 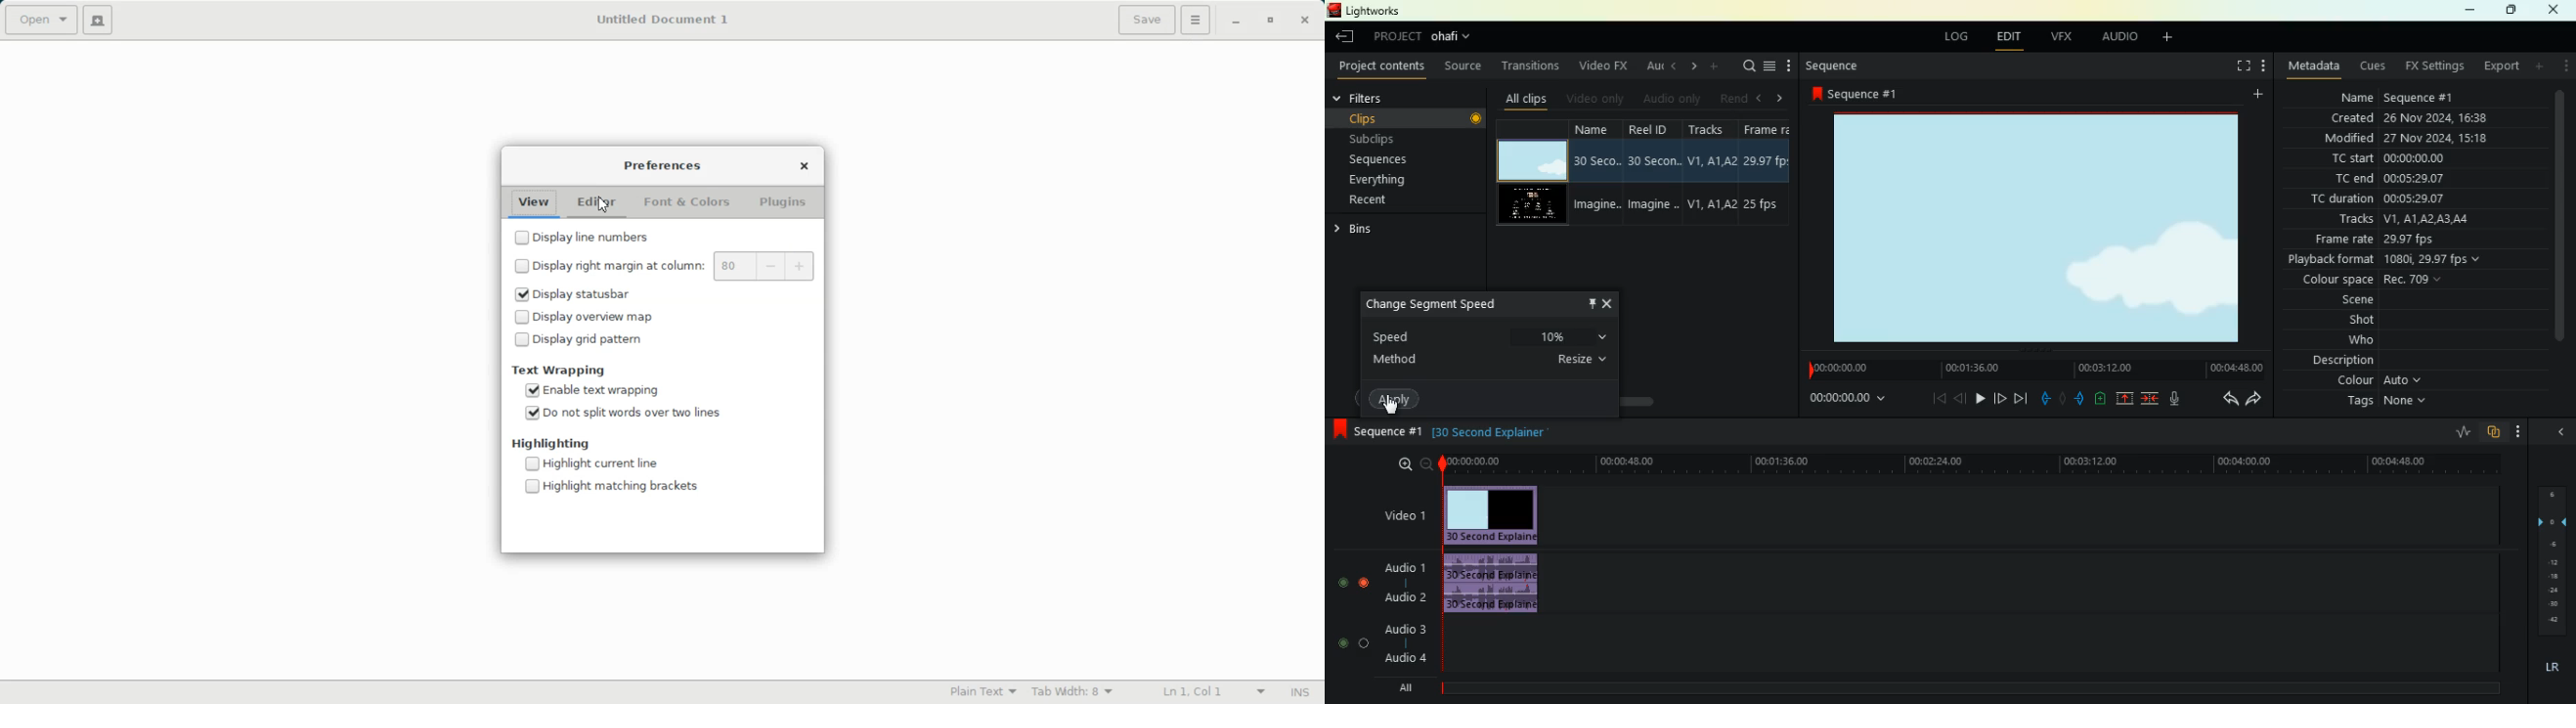 I want to click on close, so click(x=1610, y=304).